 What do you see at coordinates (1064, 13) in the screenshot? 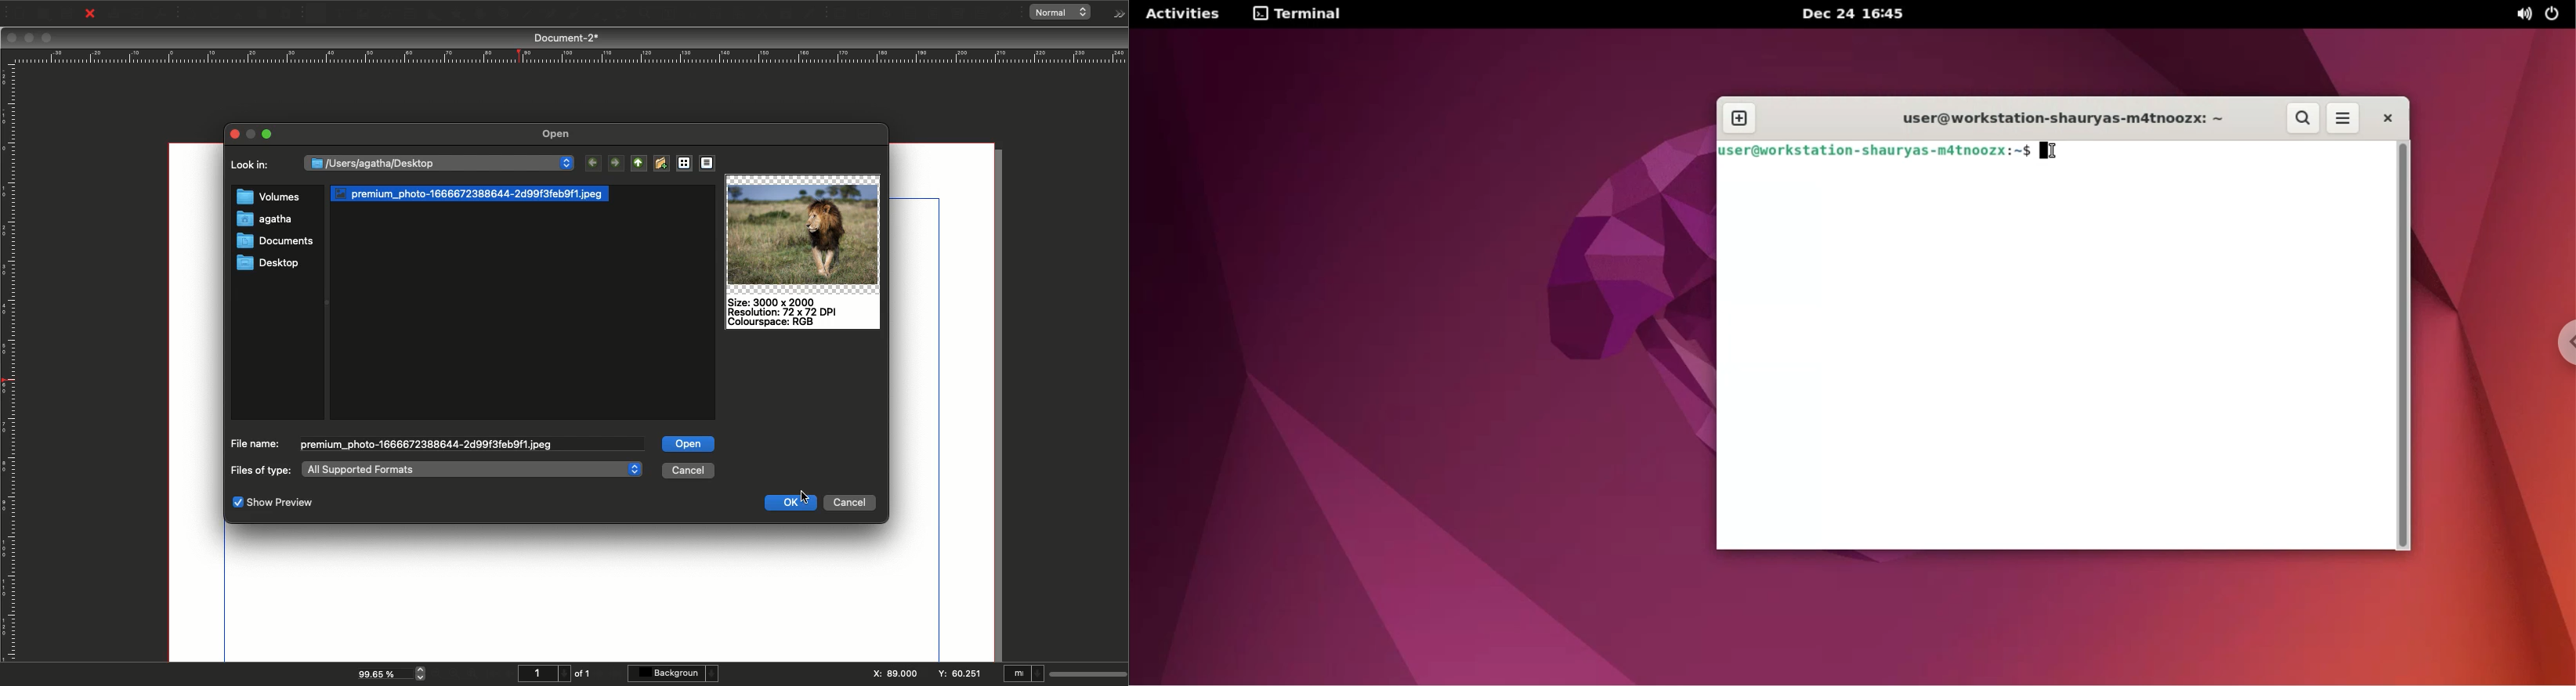
I see `normal` at bounding box center [1064, 13].